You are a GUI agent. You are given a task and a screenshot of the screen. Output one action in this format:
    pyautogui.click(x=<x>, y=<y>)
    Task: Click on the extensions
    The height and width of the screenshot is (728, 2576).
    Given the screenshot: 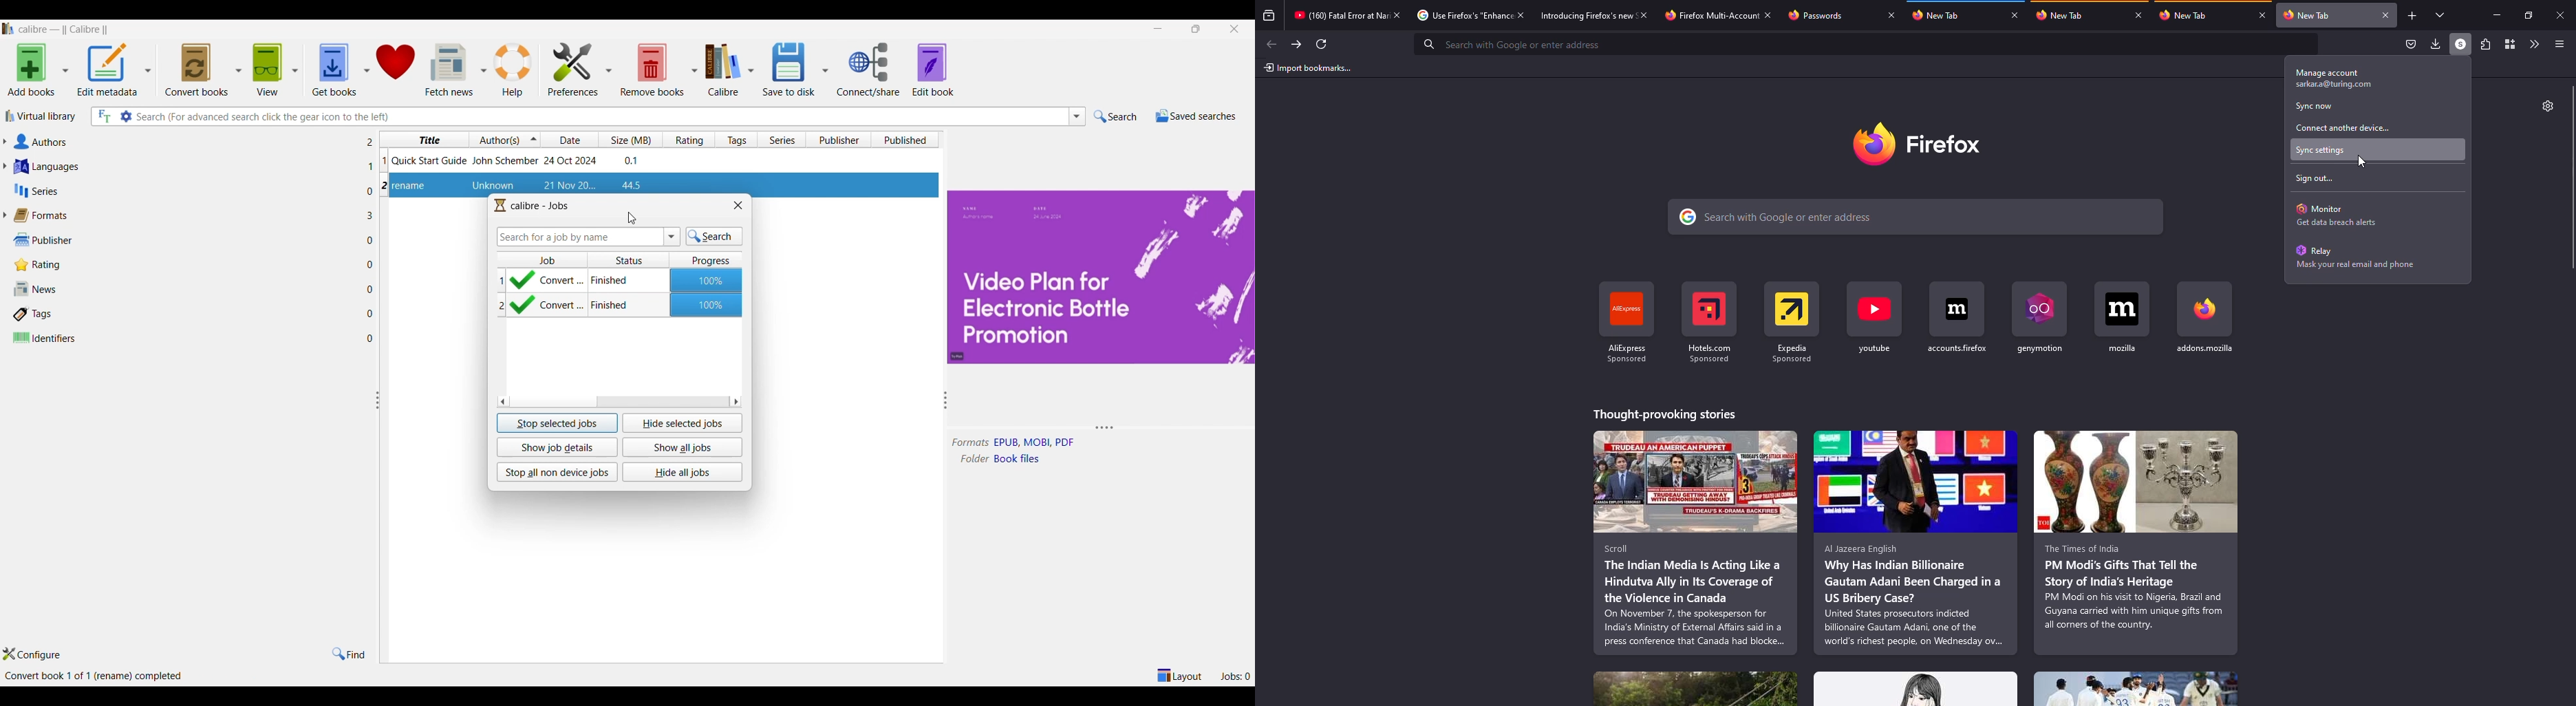 What is the action you would take?
    pyautogui.click(x=2484, y=43)
    